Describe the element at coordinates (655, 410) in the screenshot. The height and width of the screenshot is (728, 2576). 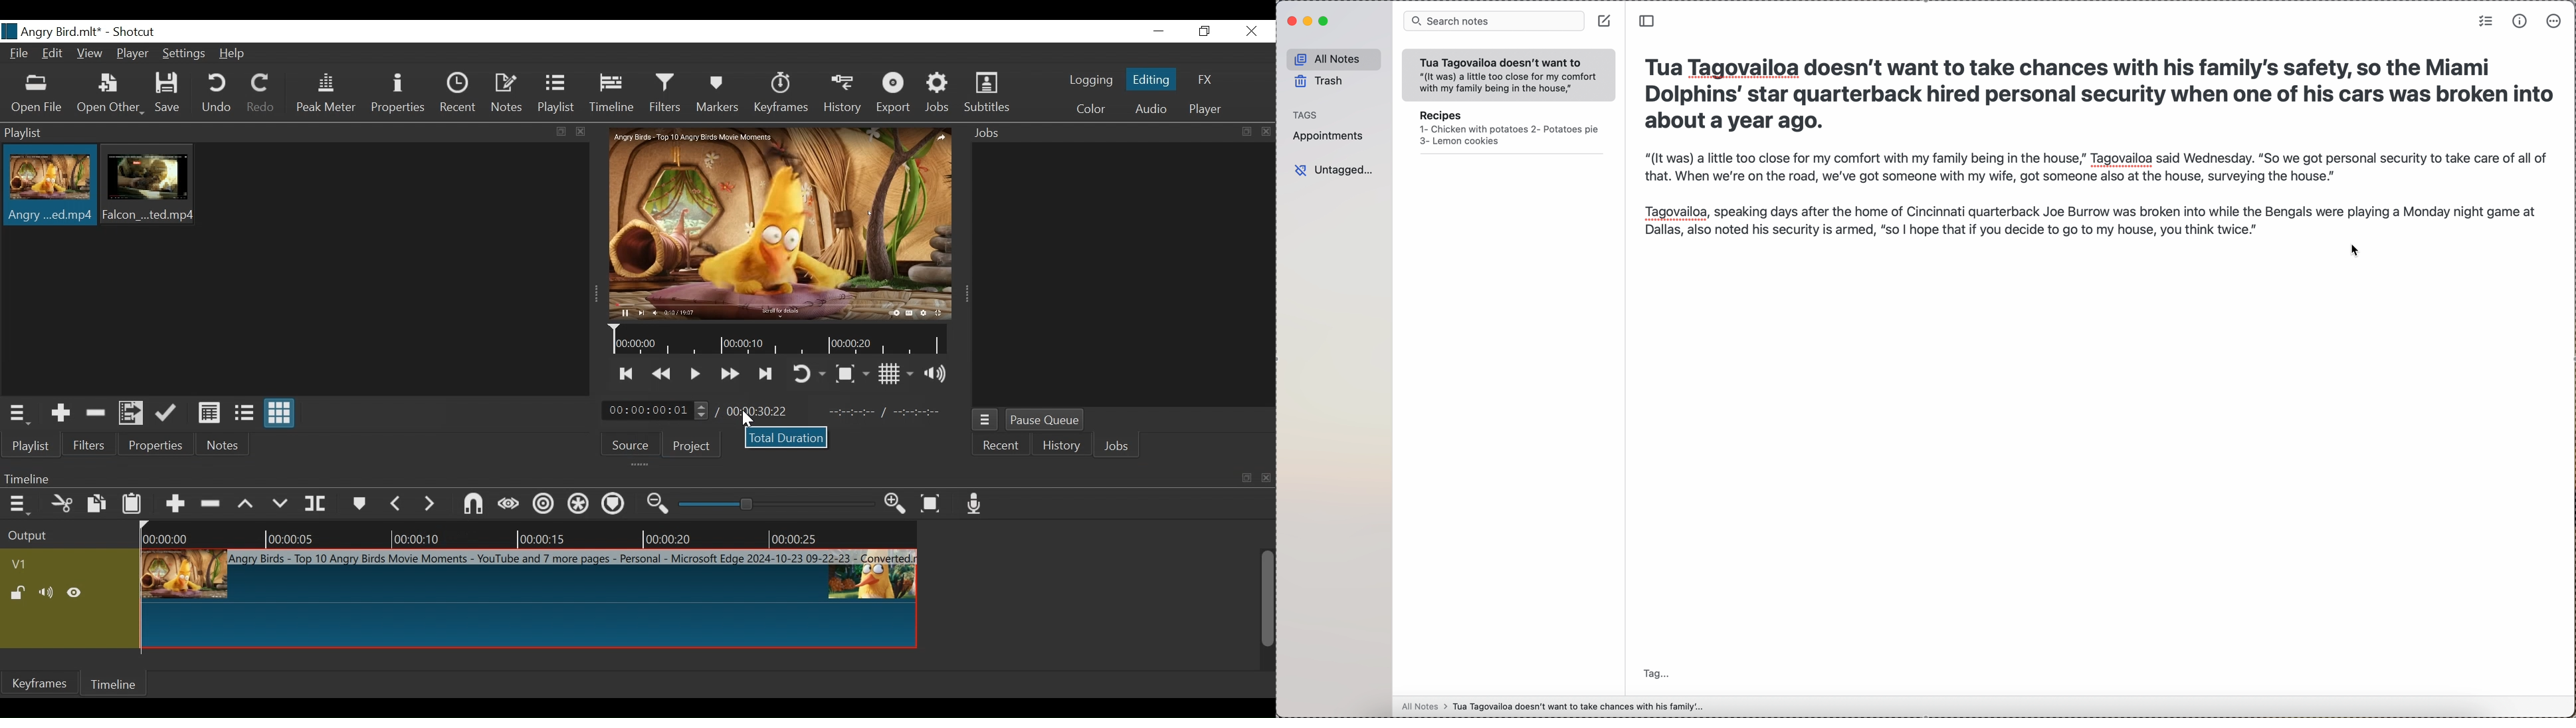
I see `Current duration` at that location.